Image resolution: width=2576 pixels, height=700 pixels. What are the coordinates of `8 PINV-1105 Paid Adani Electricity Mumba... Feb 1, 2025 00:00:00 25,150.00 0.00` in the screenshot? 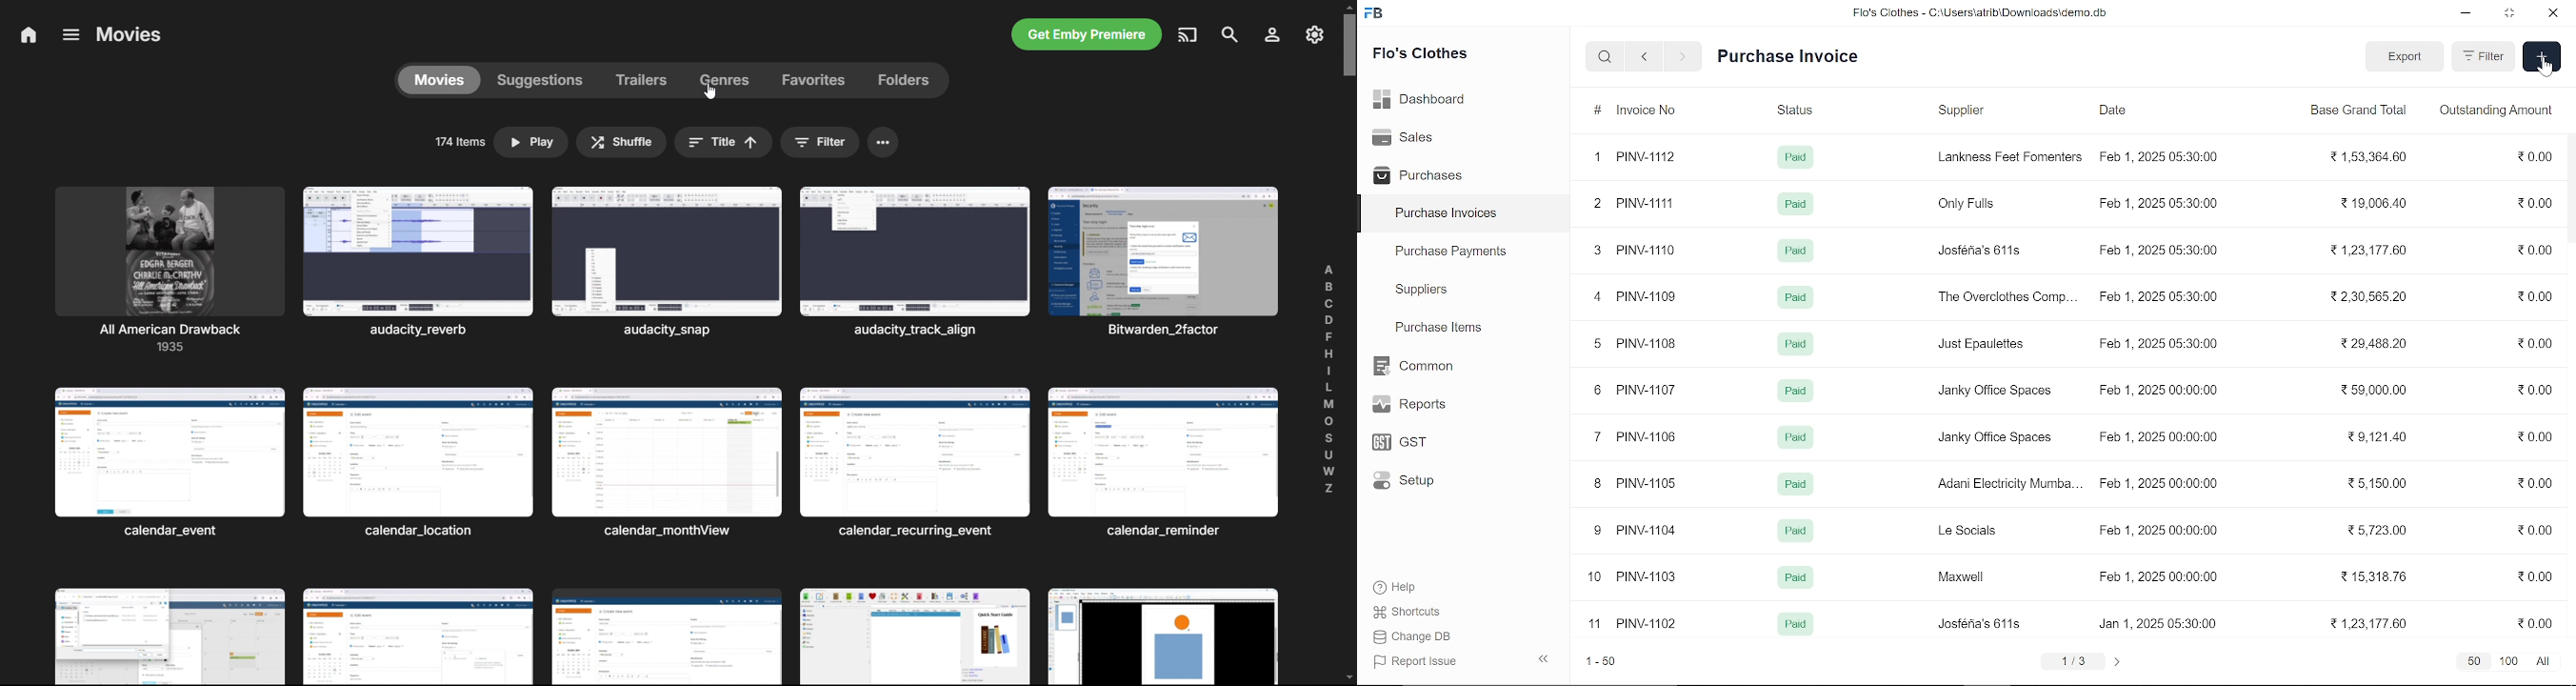 It's located at (2076, 488).